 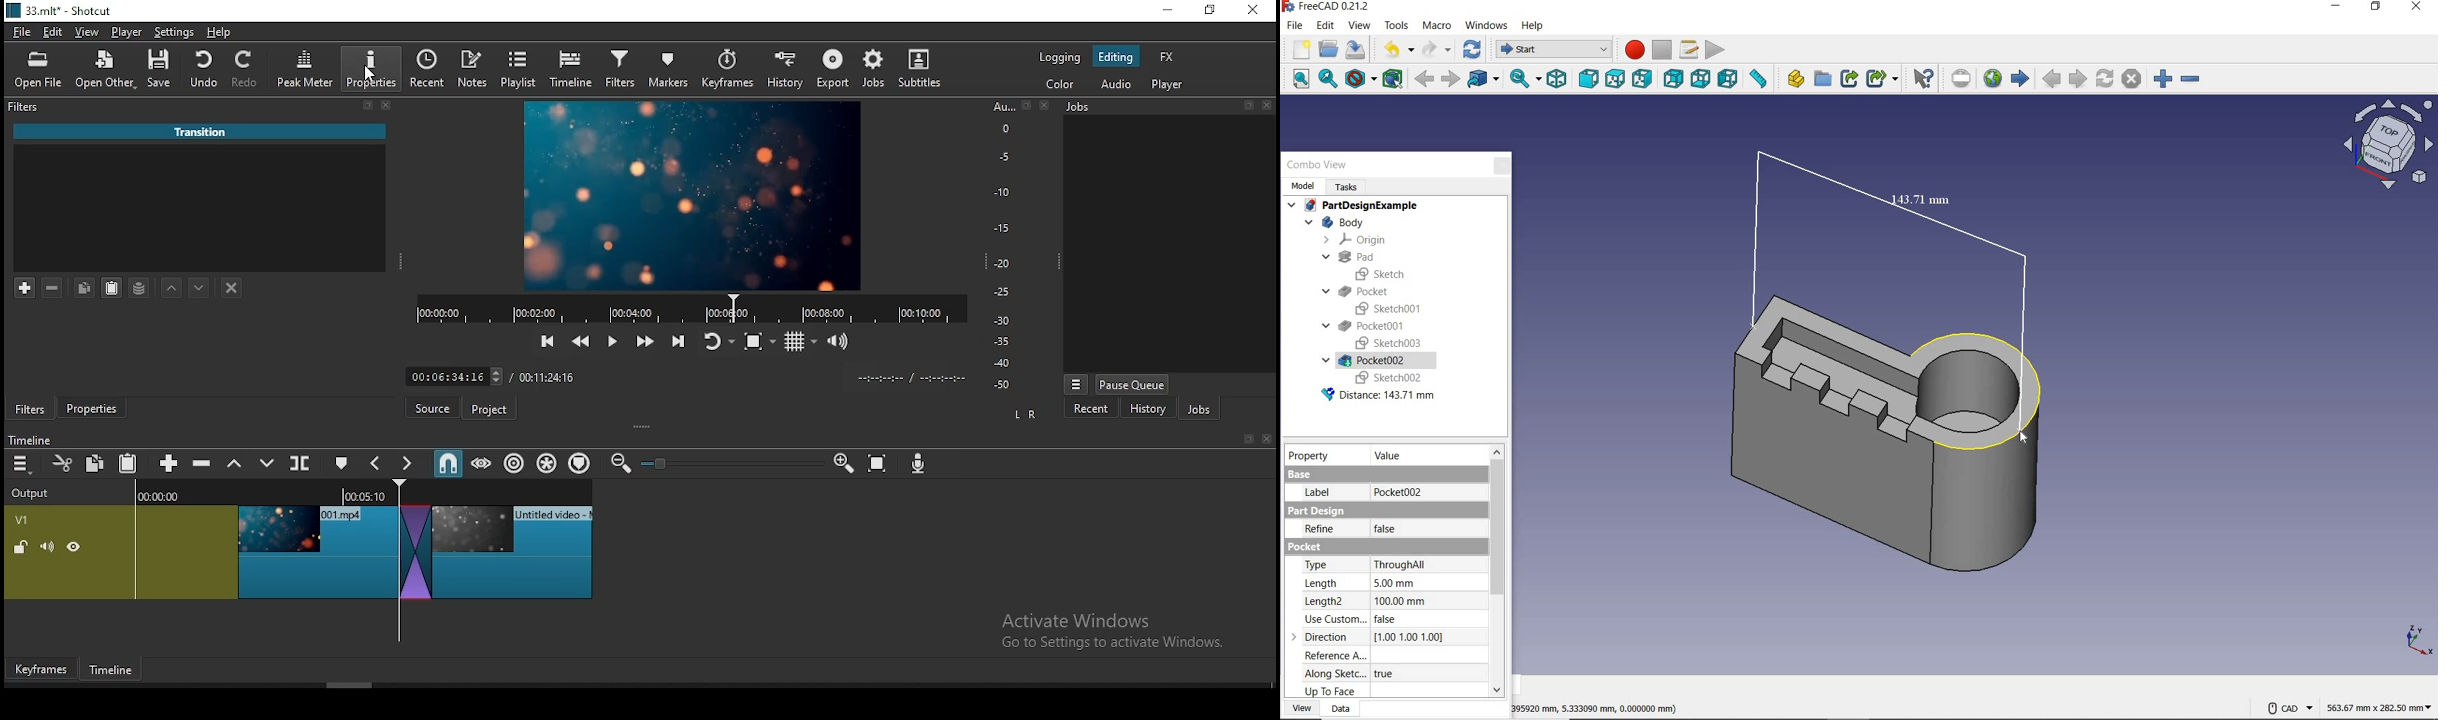 What do you see at coordinates (1299, 476) in the screenshot?
I see `base` at bounding box center [1299, 476].